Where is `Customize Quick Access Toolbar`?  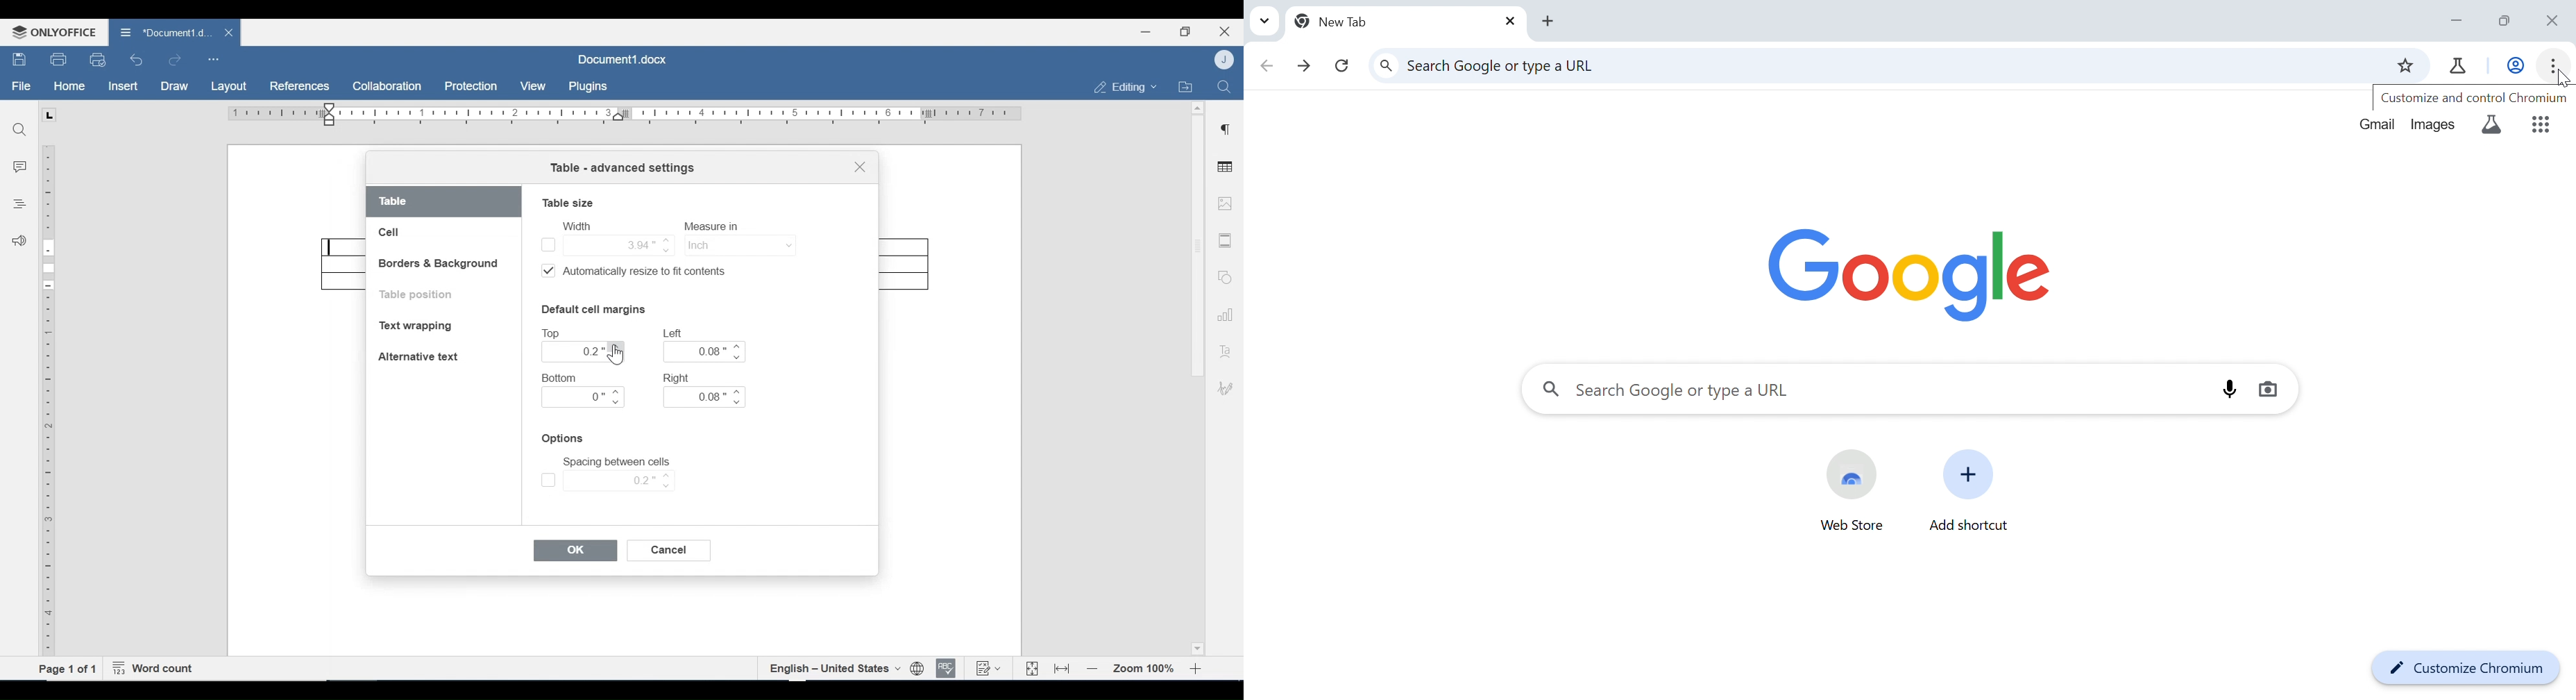
Customize Quick Access Toolbar is located at coordinates (213, 59).